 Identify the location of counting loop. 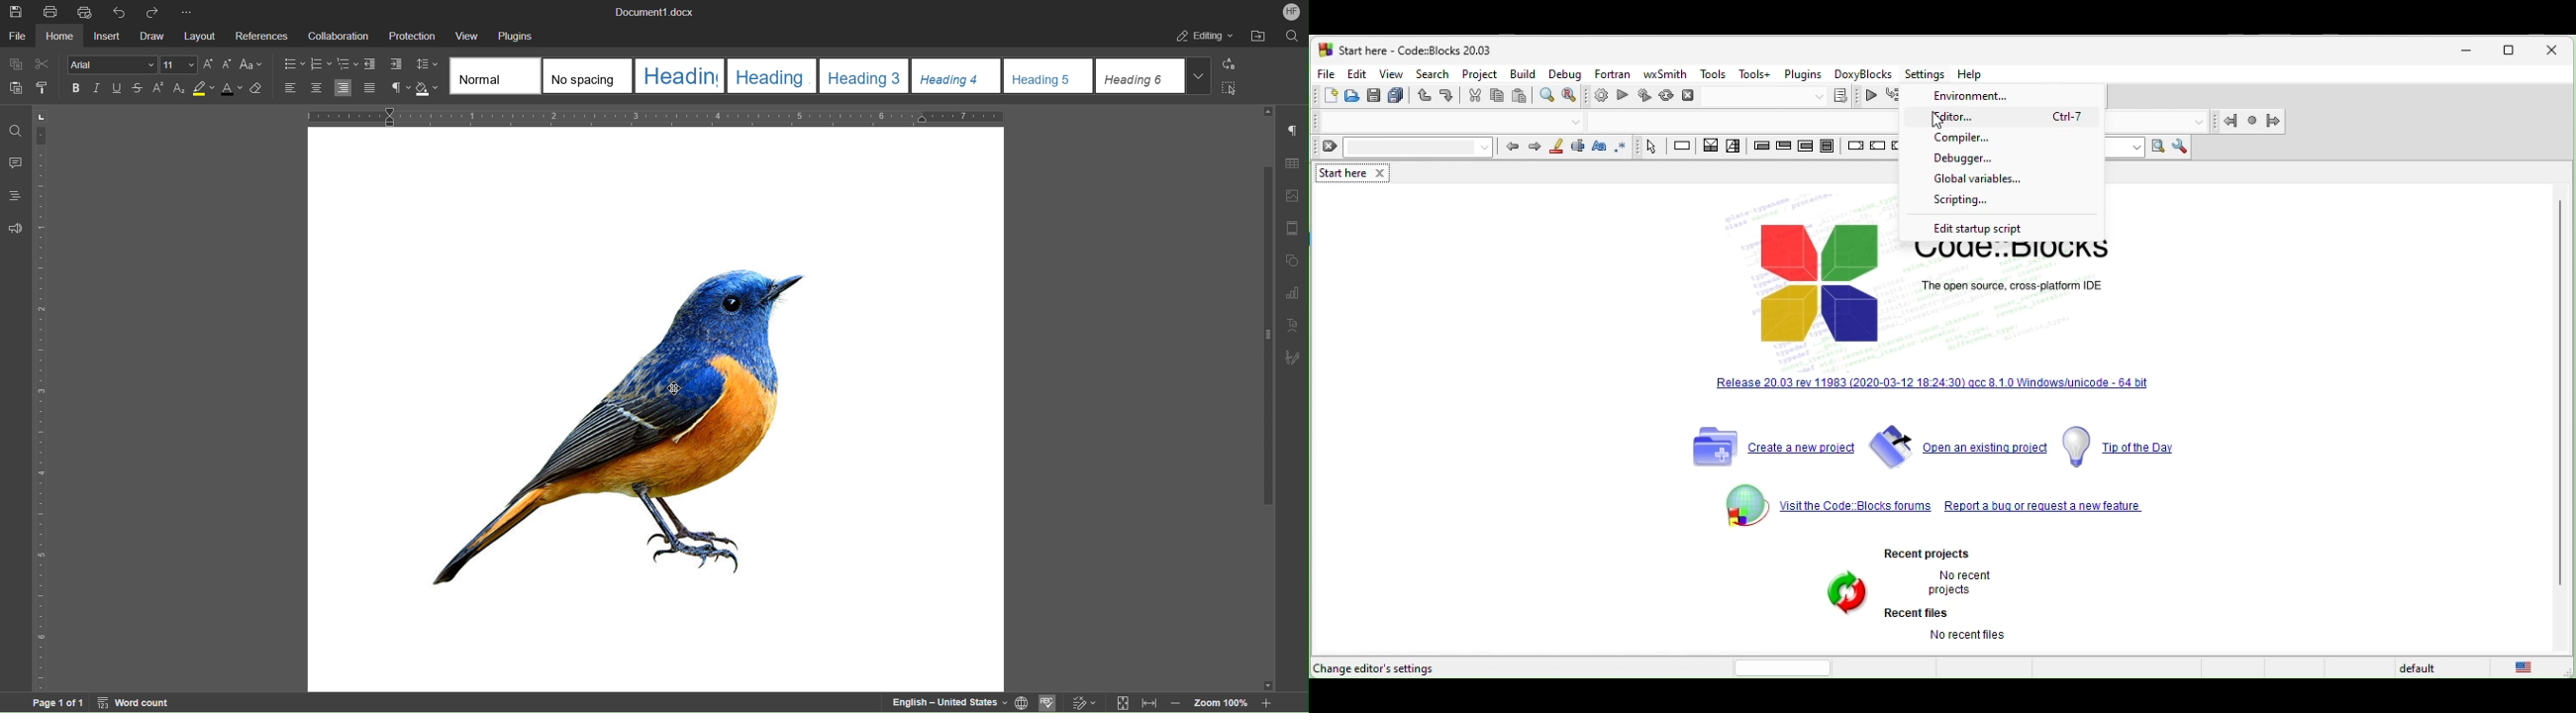
(1808, 147).